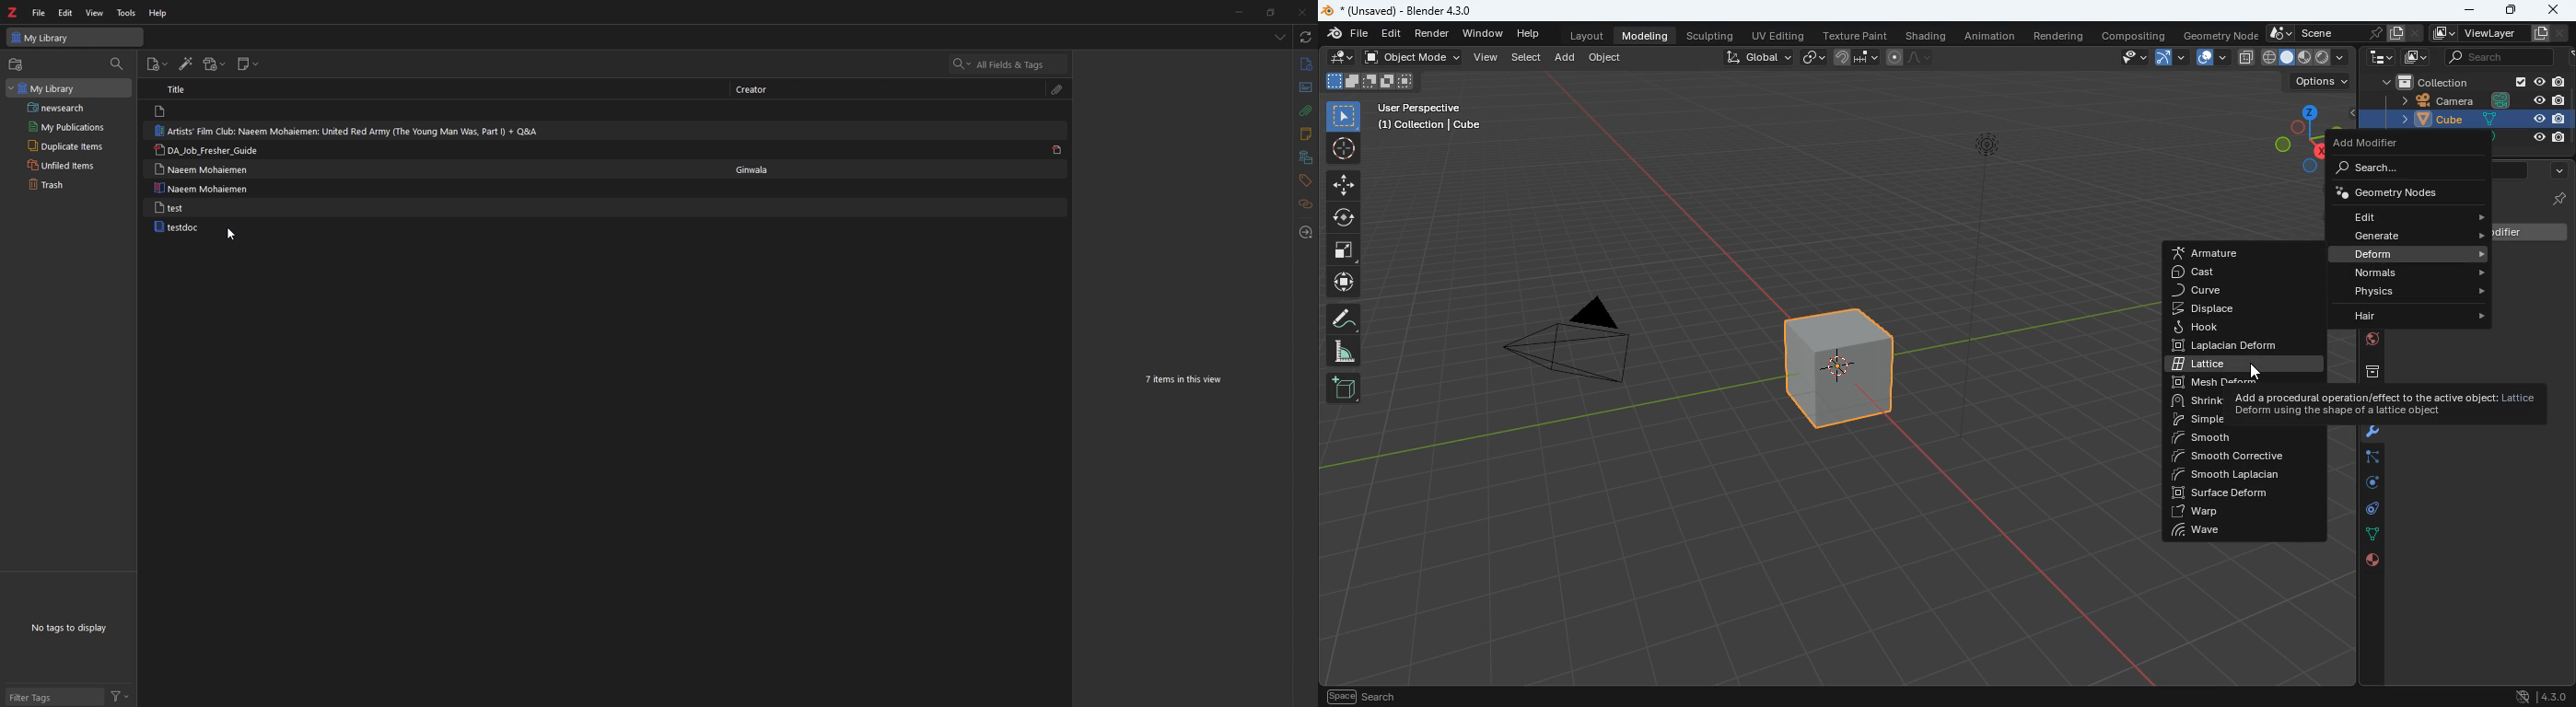 This screenshot has width=2576, height=728. What do you see at coordinates (350, 131) in the screenshot?
I see `Artists’ Film Club: Naeem Mohaiemen: United Red Army` at bounding box center [350, 131].